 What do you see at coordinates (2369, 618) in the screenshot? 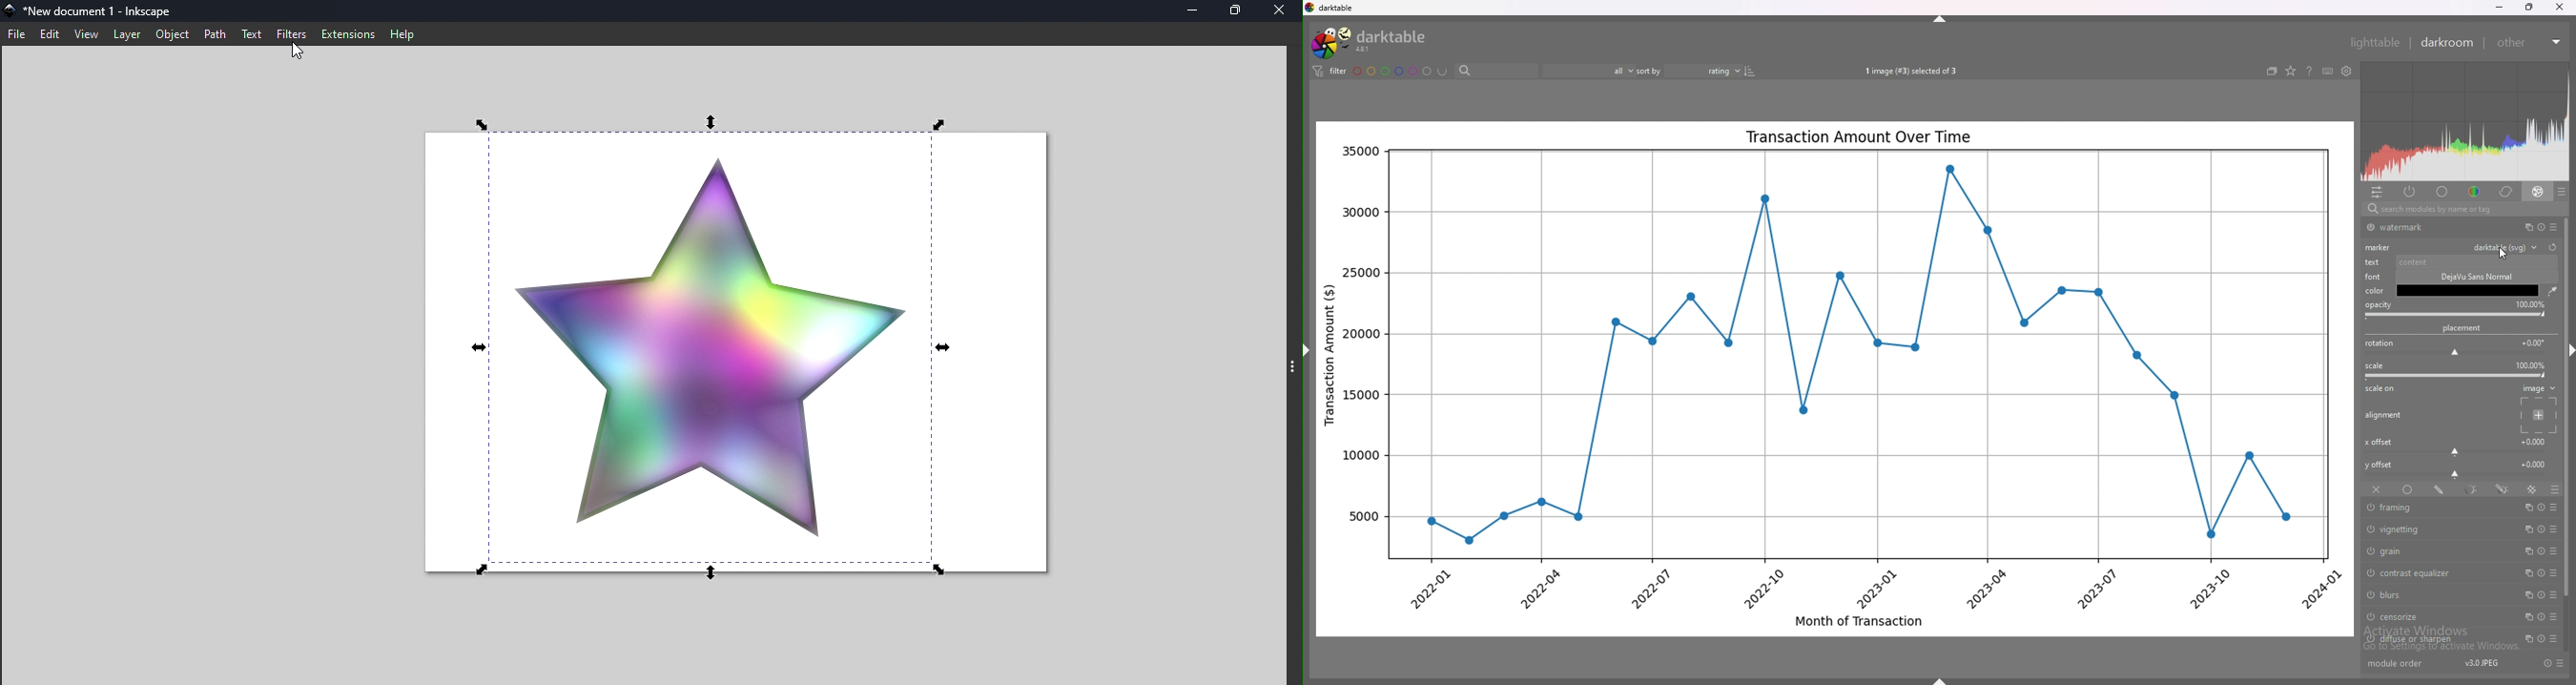
I see `switch off` at bounding box center [2369, 618].